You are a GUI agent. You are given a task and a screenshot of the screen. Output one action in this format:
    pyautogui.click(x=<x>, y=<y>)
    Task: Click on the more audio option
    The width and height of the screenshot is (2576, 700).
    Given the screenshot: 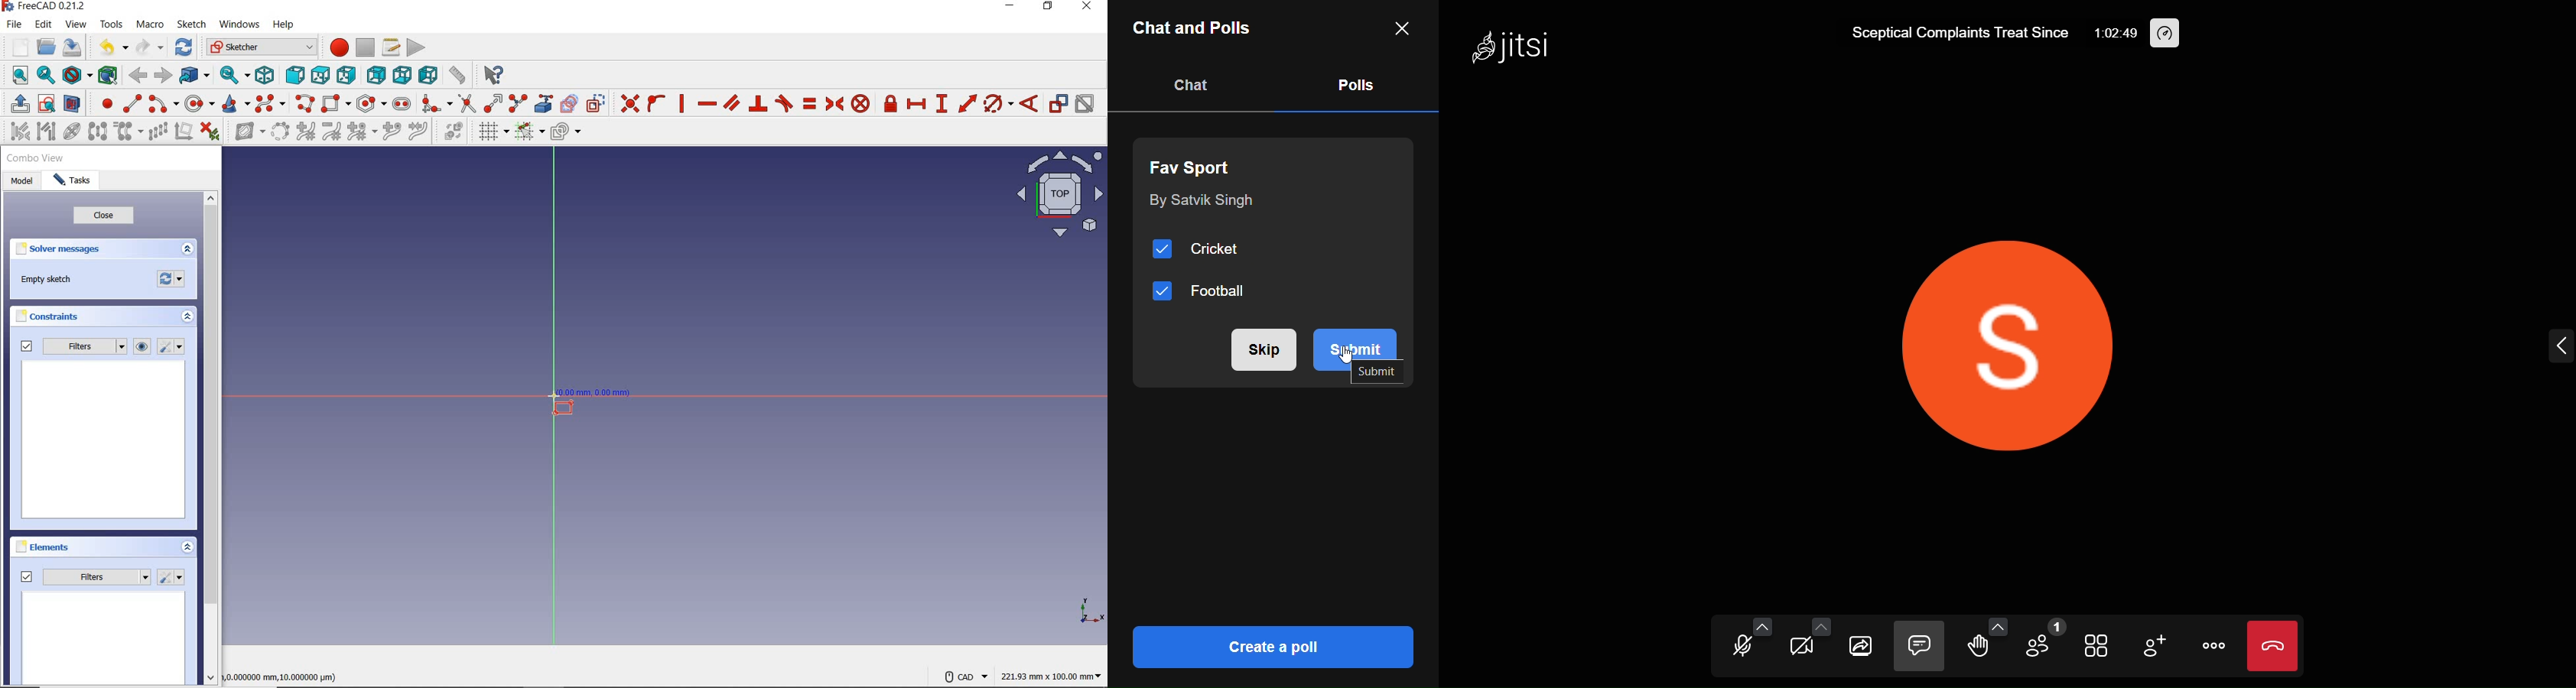 What is the action you would take?
    pyautogui.click(x=1762, y=626)
    